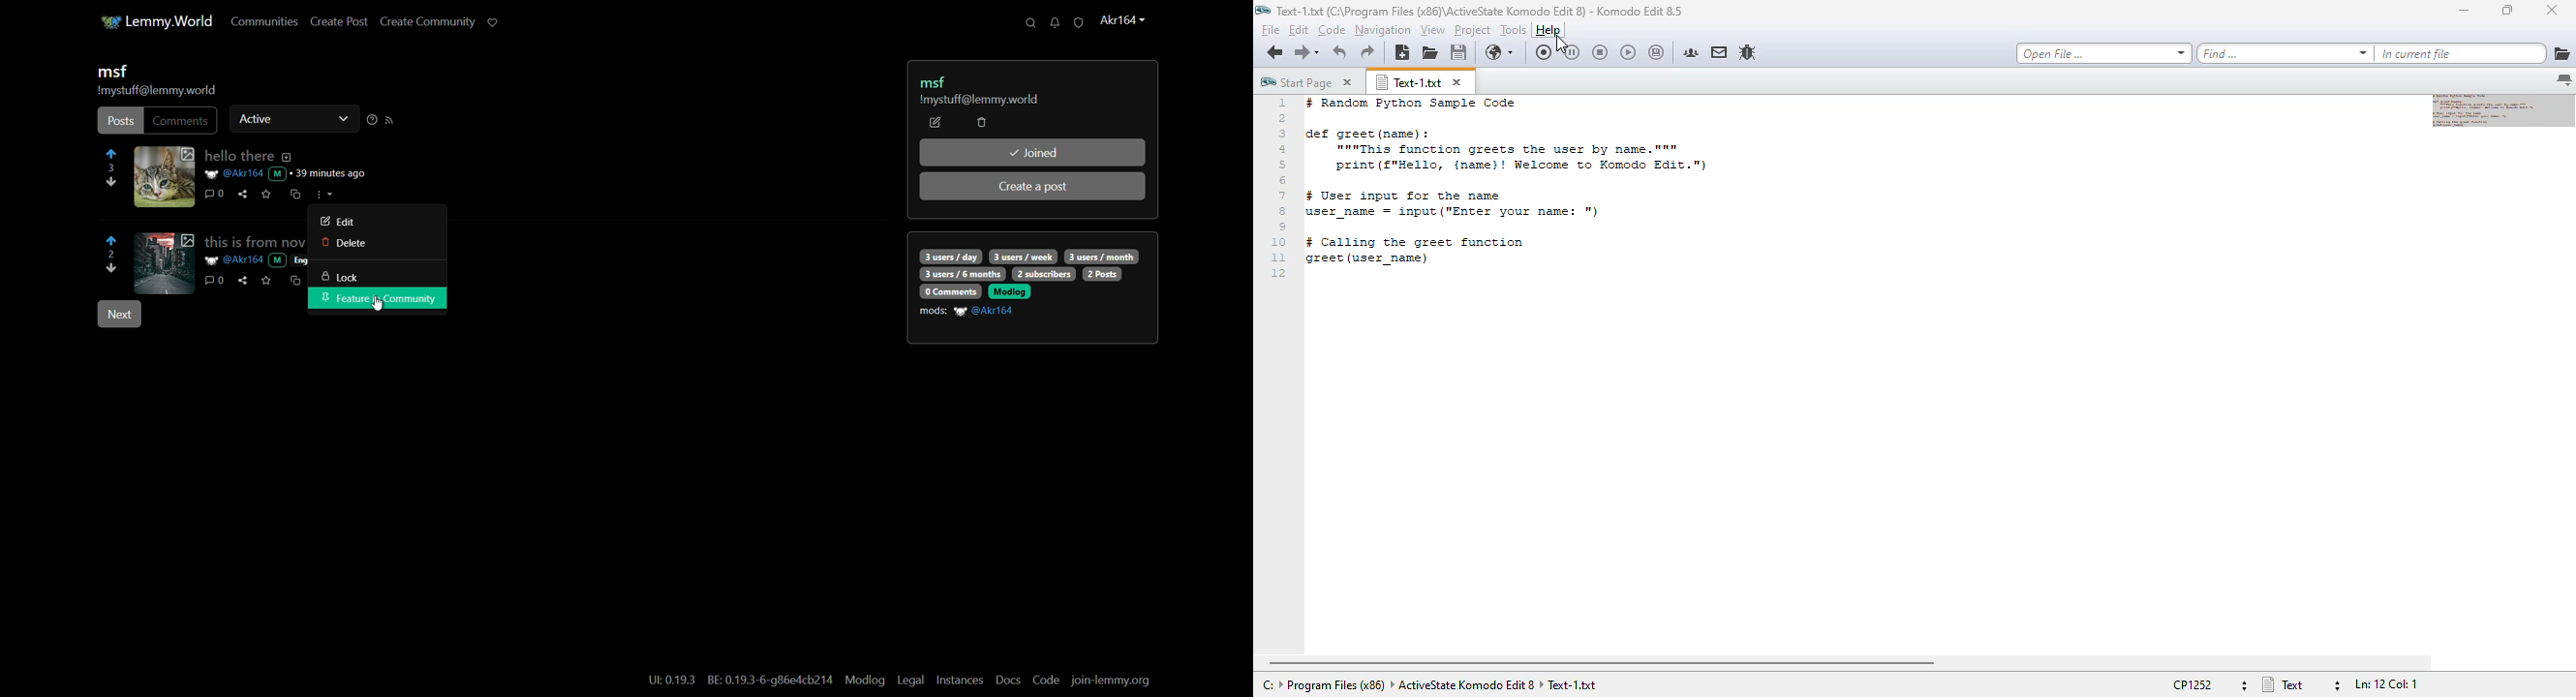 Image resolution: width=2576 pixels, height=700 pixels. Describe the element at coordinates (1549, 30) in the screenshot. I see `help` at that location.